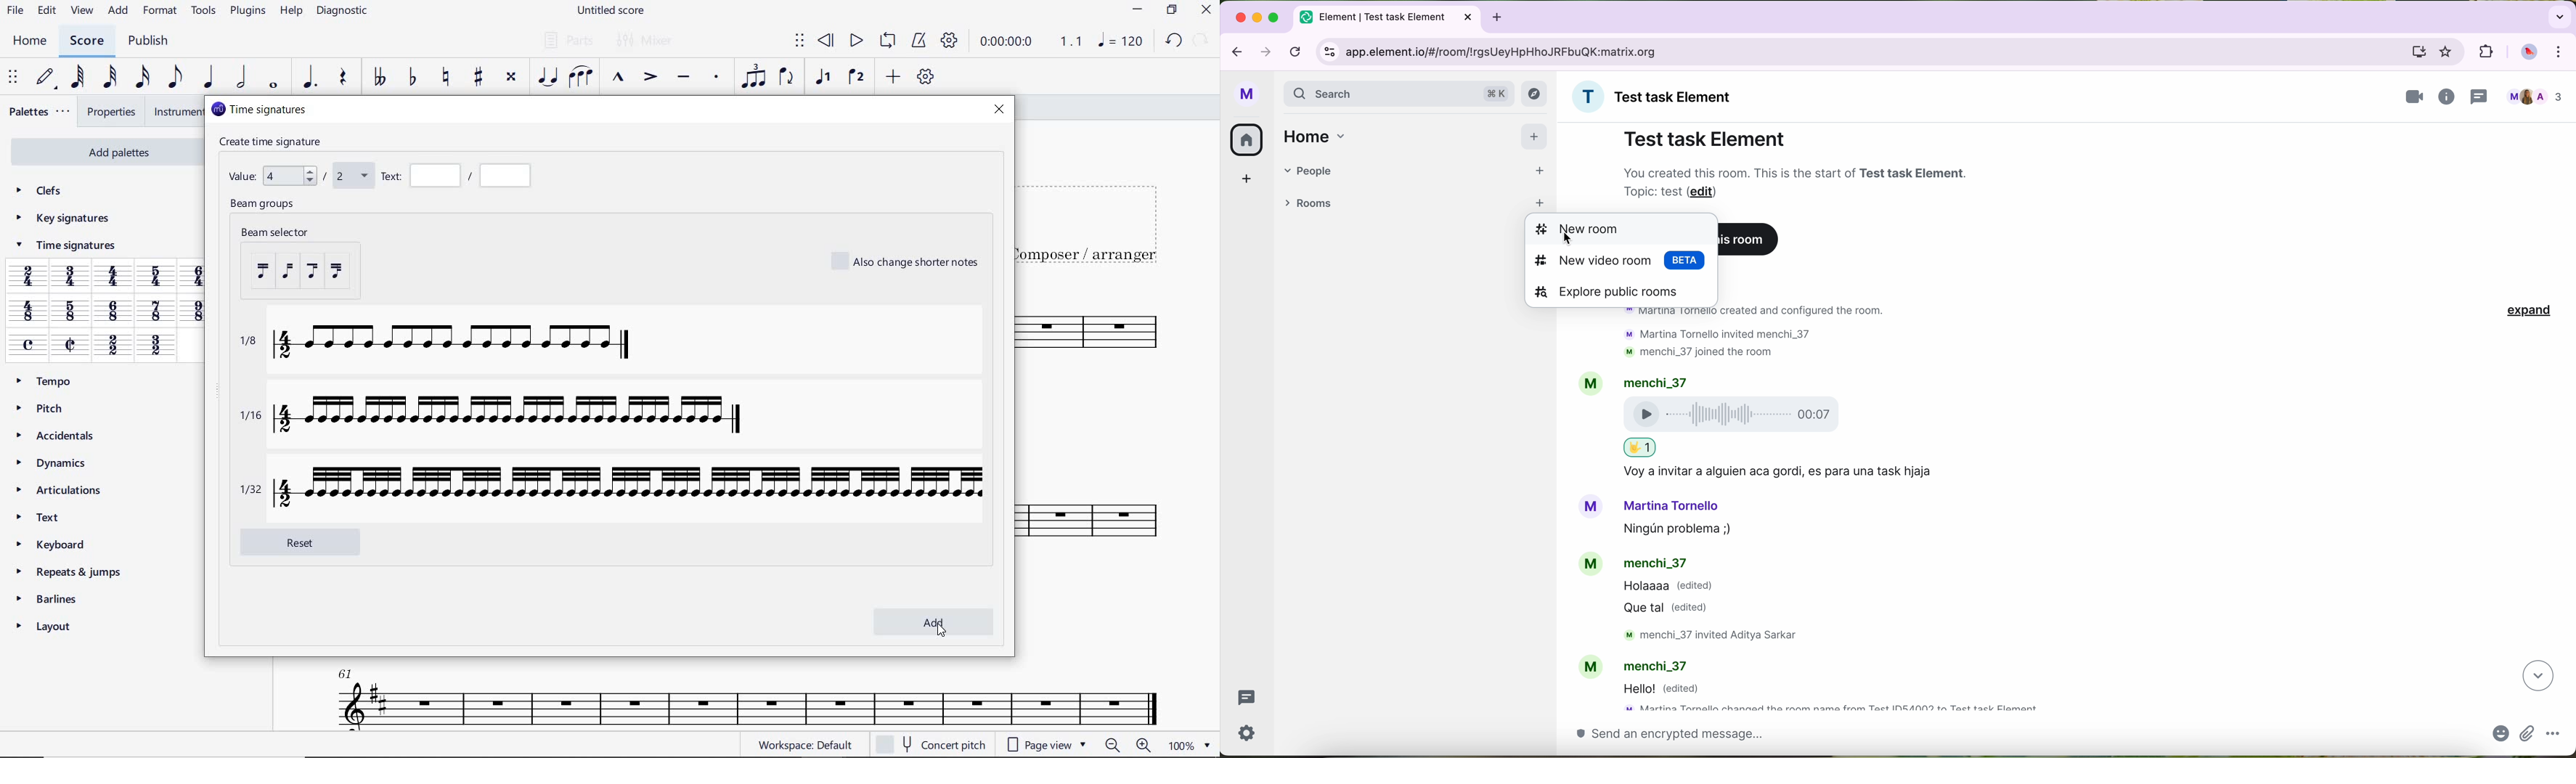 This screenshot has height=784, width=2576. What do you see at coordinates (2528, 735) in the screenshot?
I see `attach file` at bounding box center [2528, 735].